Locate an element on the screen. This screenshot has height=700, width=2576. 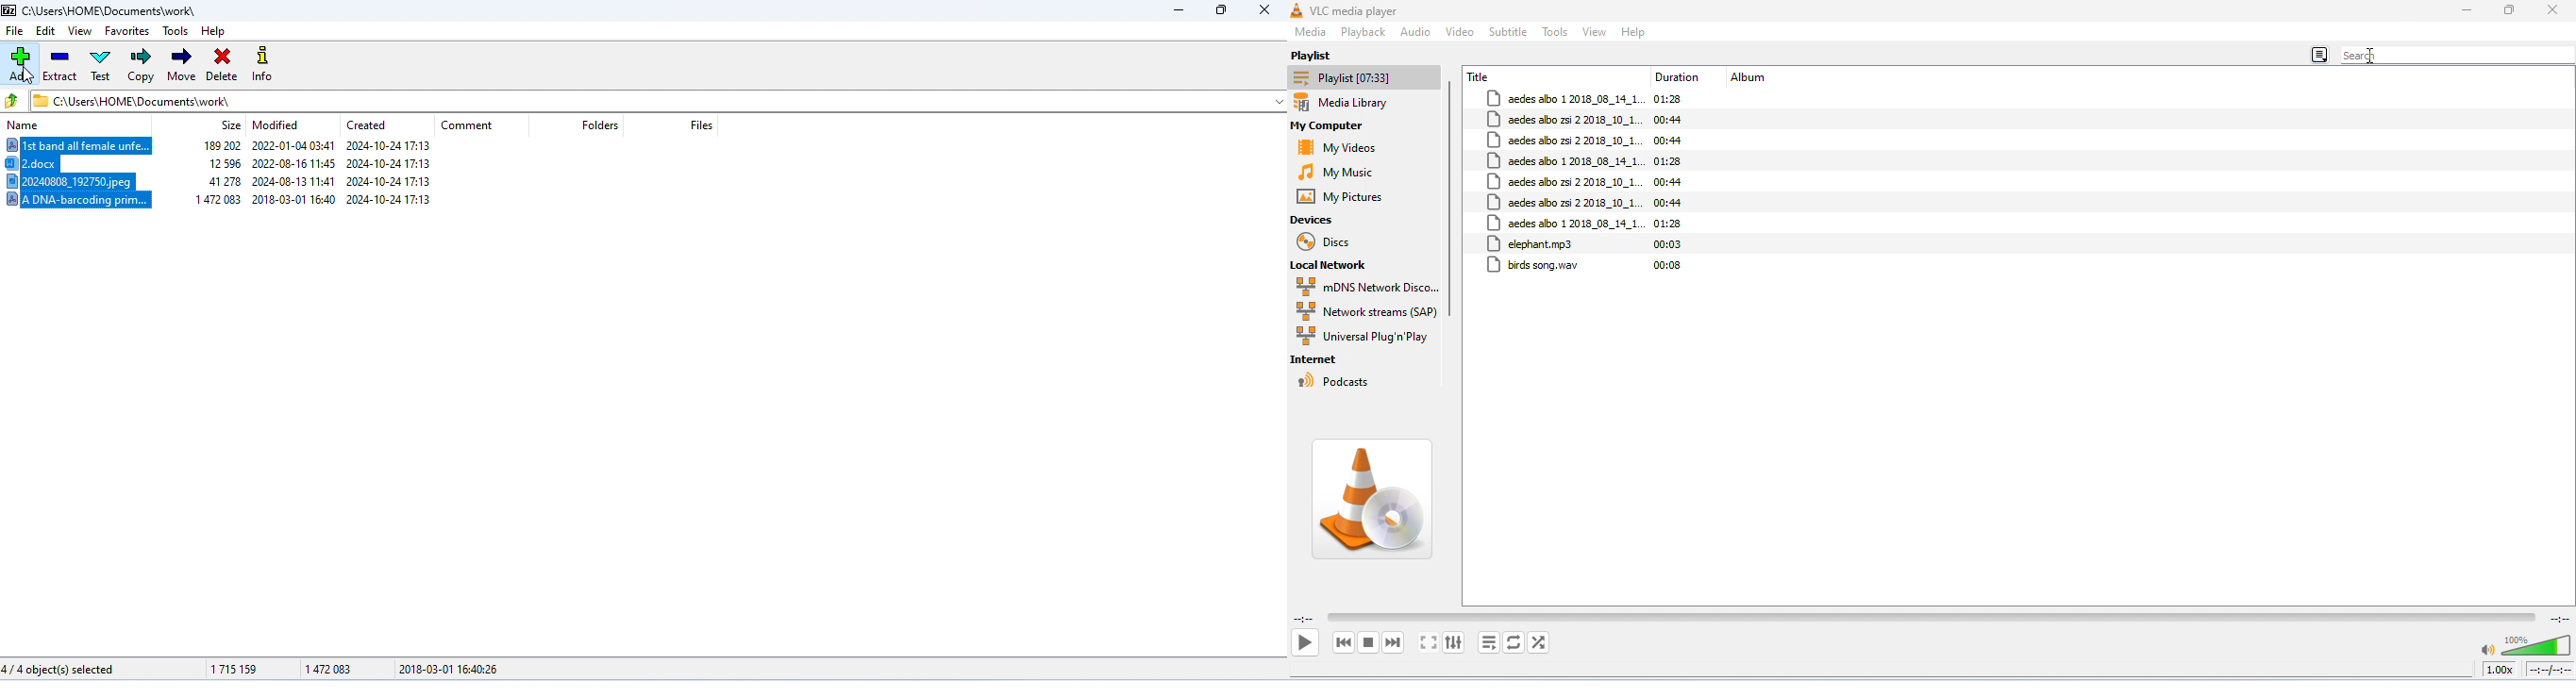
next media is located at coordinates (1395, 643).